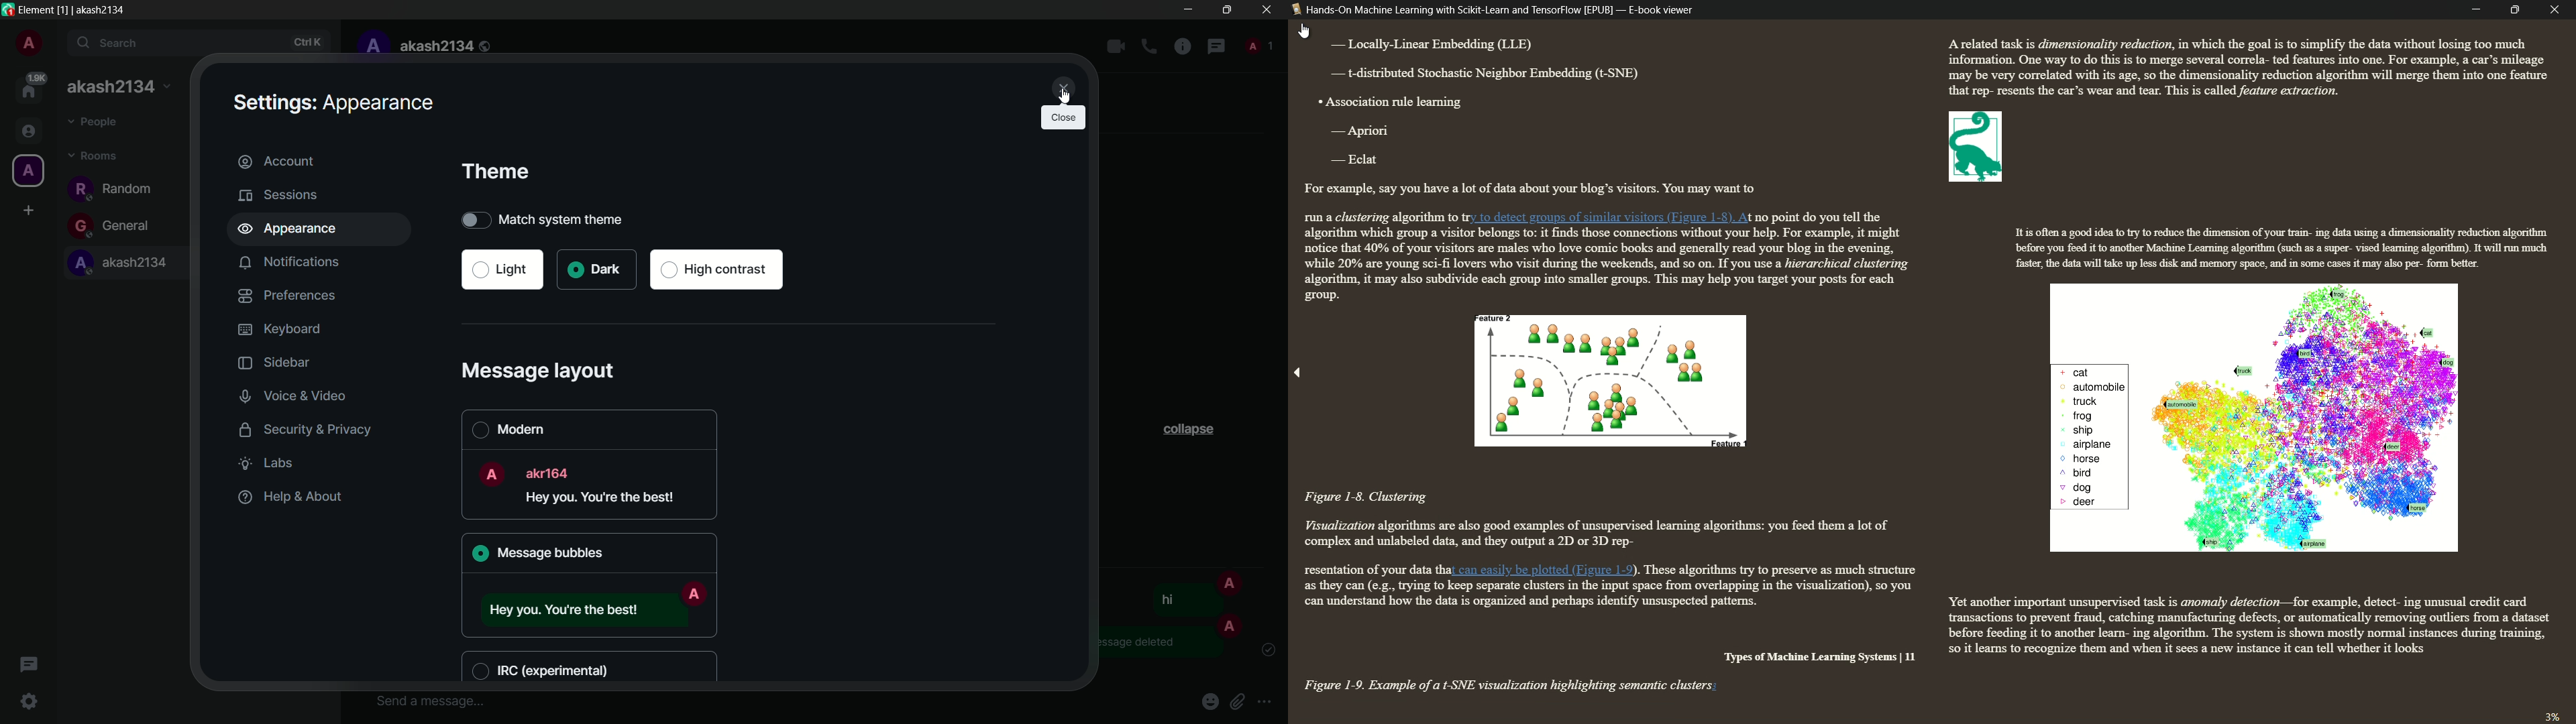 The width and height of the screenshot is (2576, 728). What do you see at coordinates (1064, 95) in the screenshot?
I see `cursor` at bounding box center [1064, 95].